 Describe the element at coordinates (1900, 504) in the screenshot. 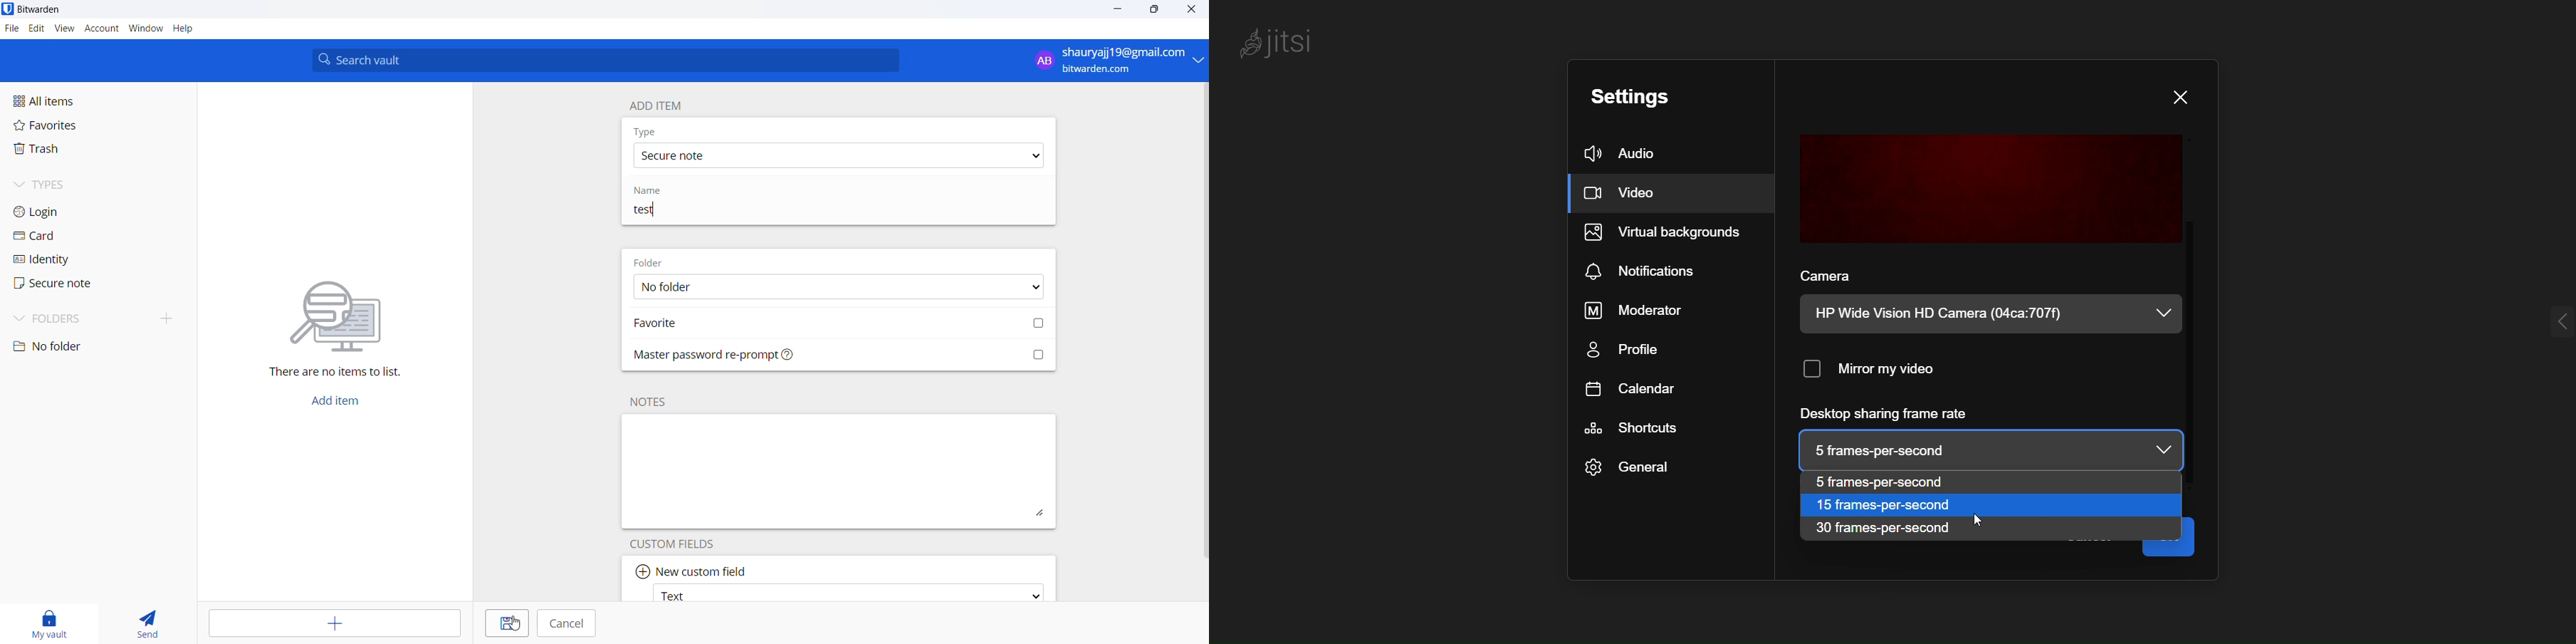

I see `15 frames per second` at that location.